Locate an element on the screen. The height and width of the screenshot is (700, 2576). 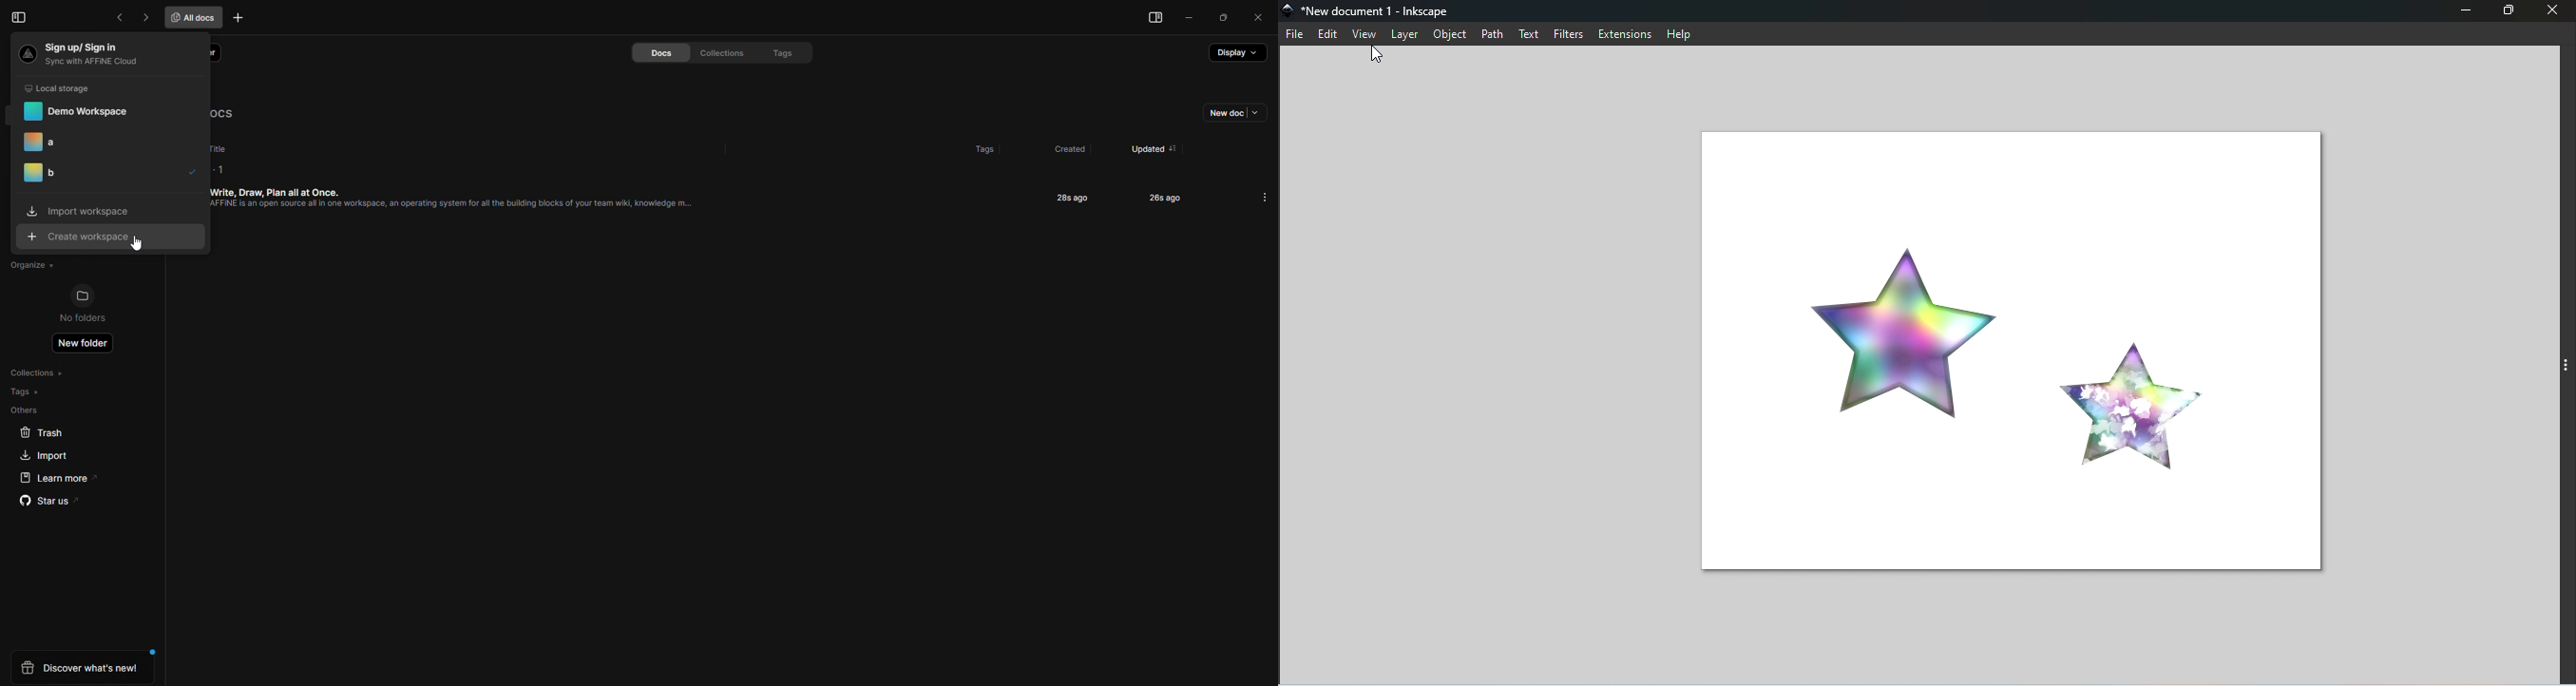
Canvas is located at coordinates (1992, 348).